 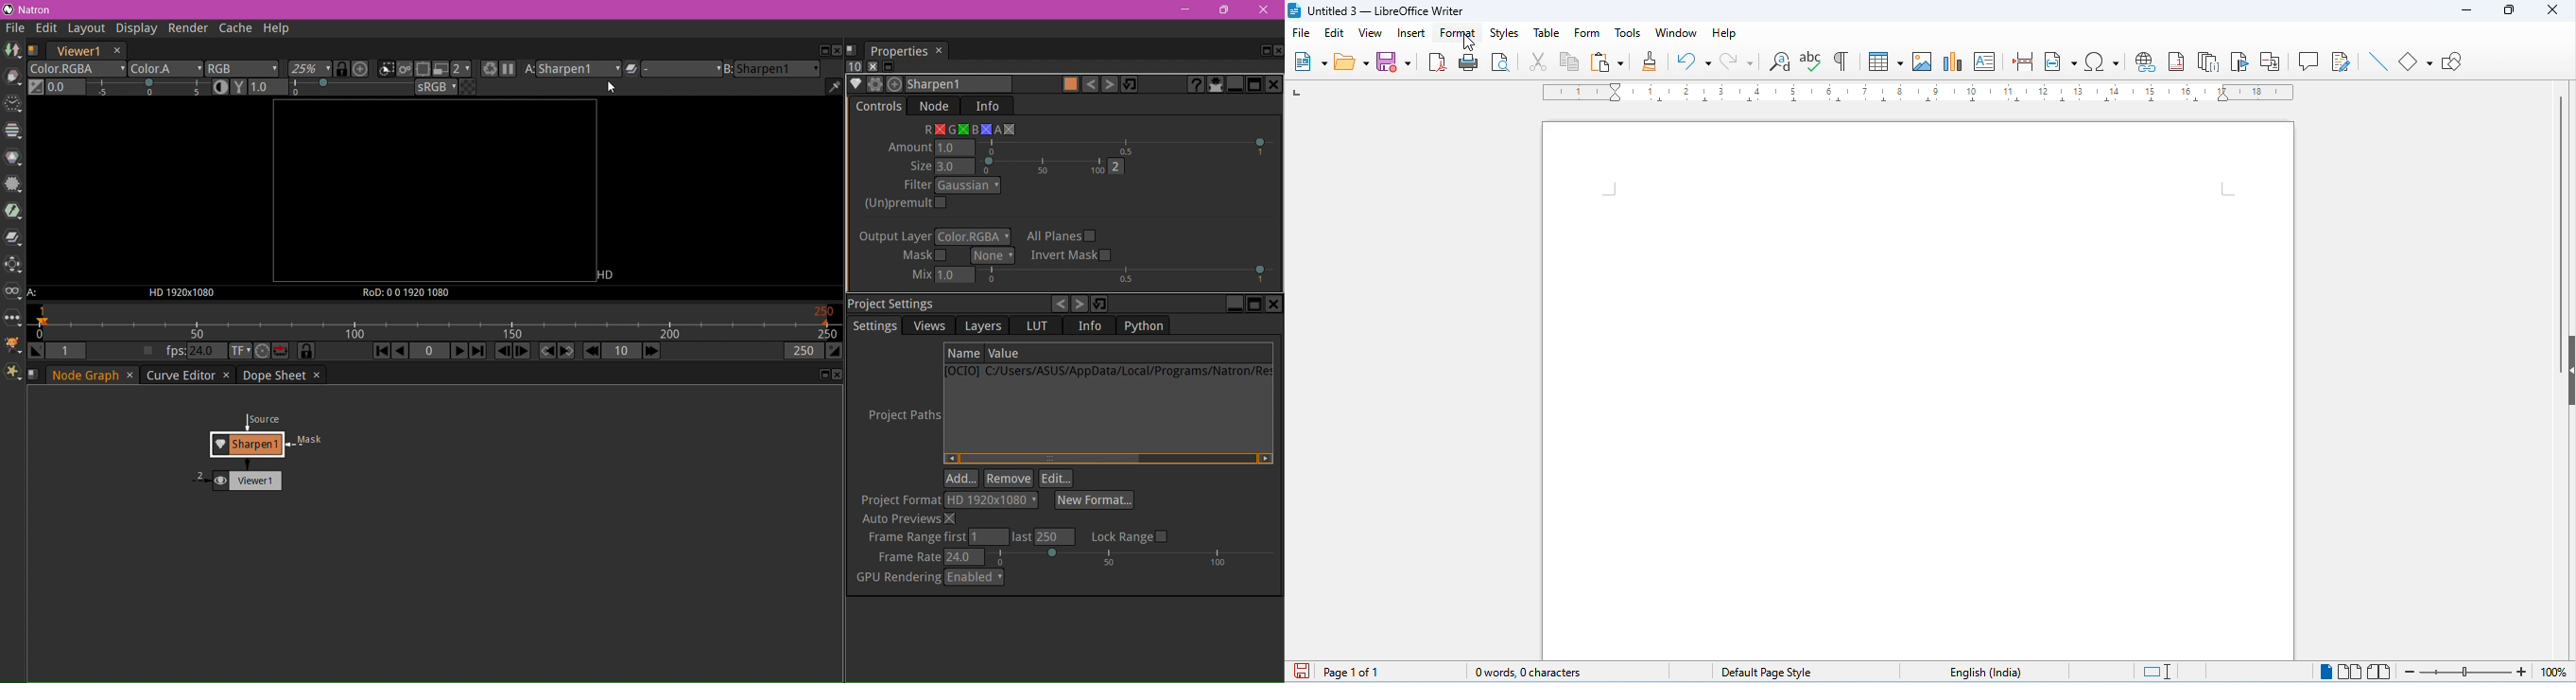 What do you see at coordinates (903, 416) in the screenshot?
I see `Il Project Paths` at bounding box center [903, 416].